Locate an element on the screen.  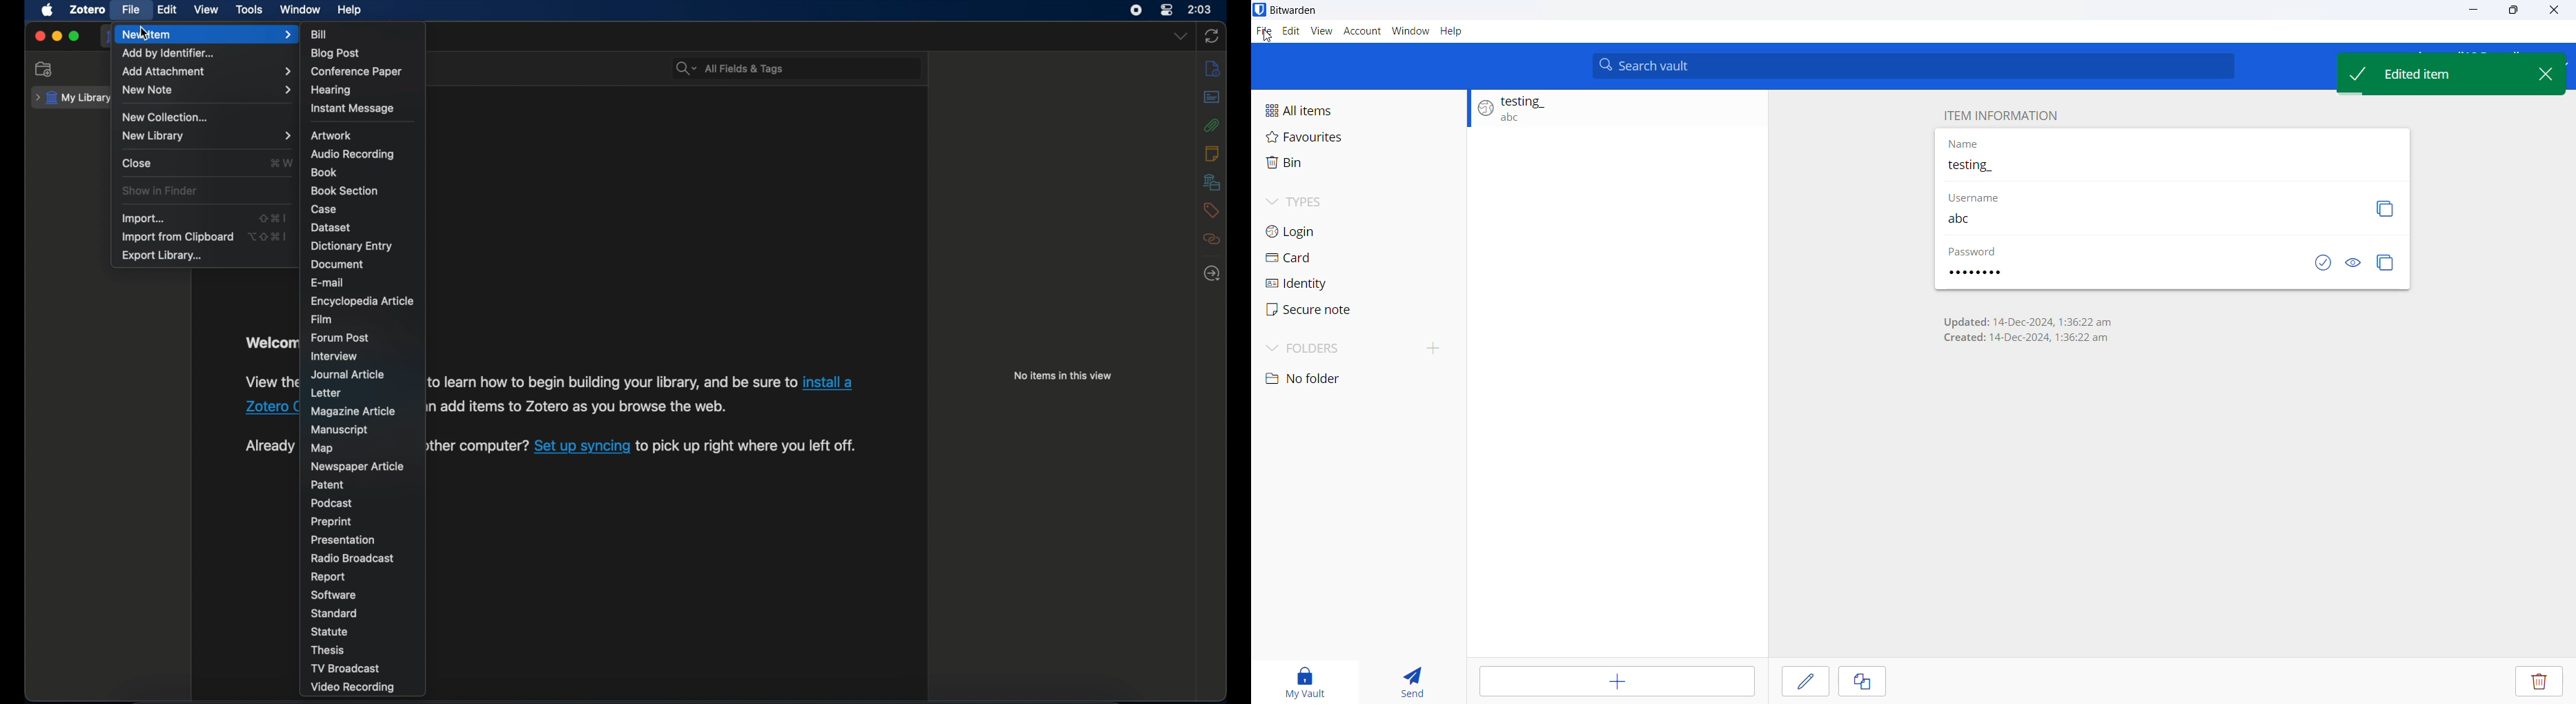
bill is located at coordinates (320, 35).